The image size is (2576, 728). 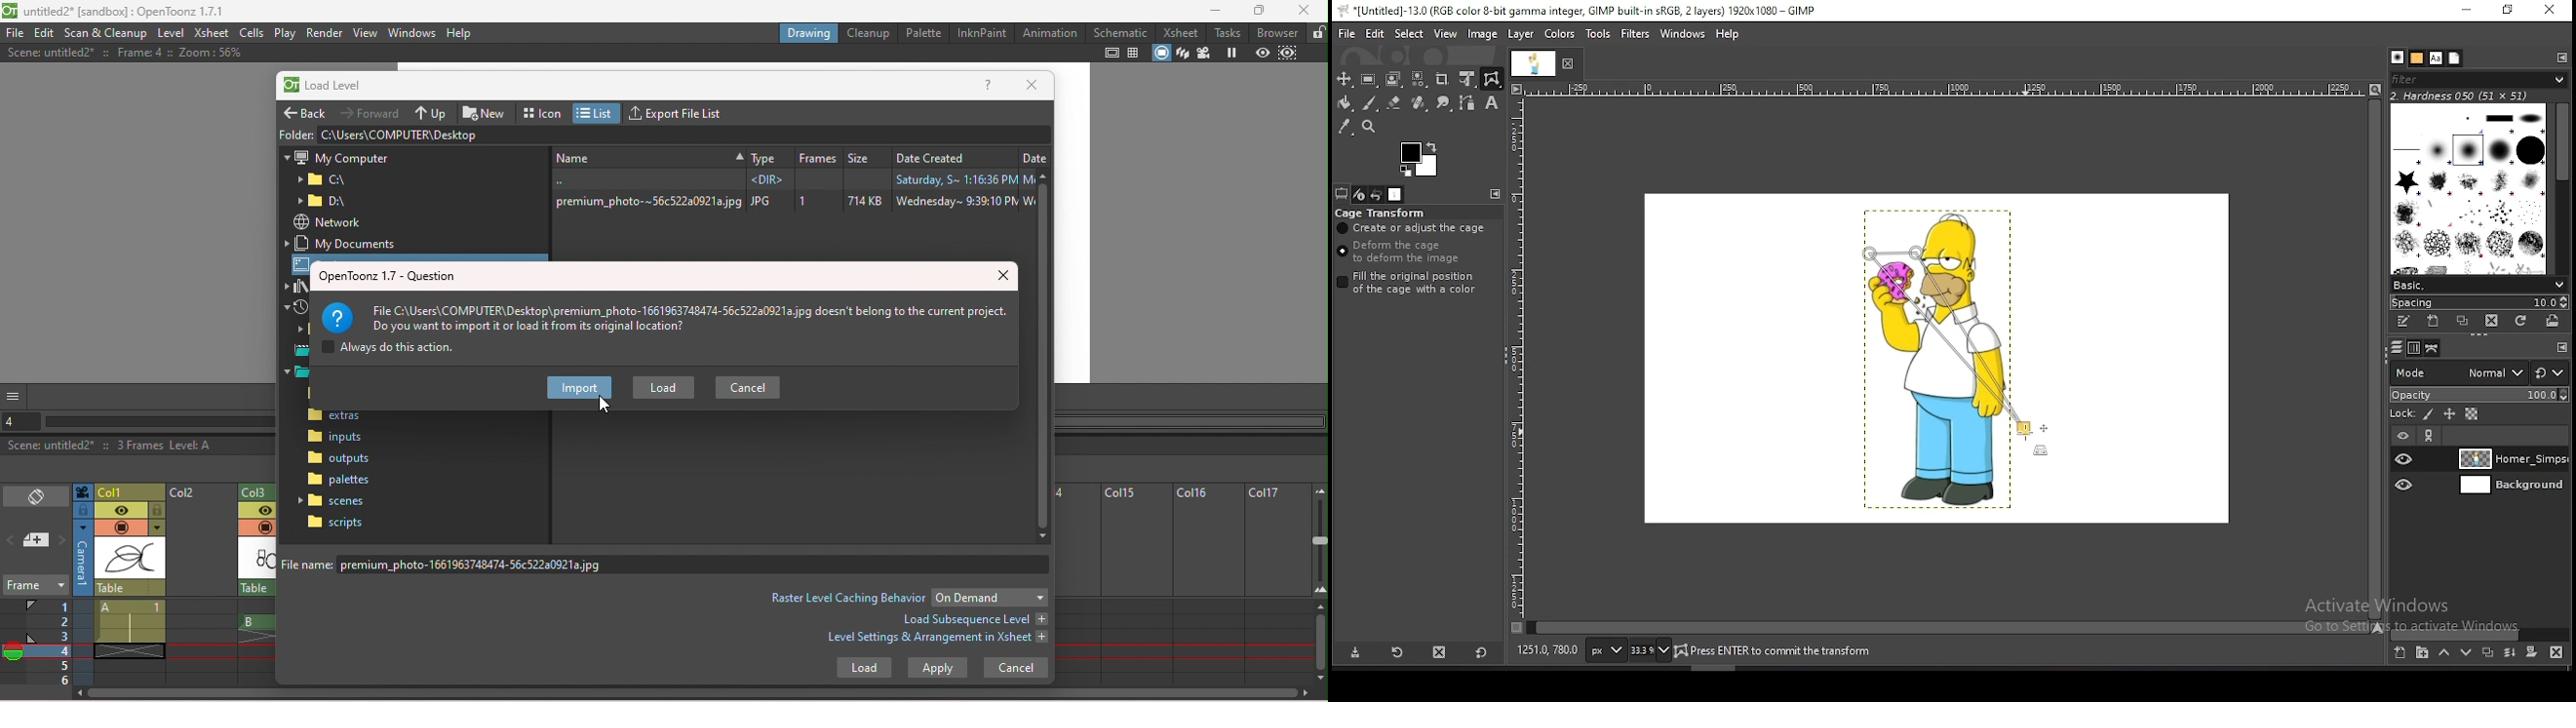 I want to click on apply, so click(x=937, y=668).